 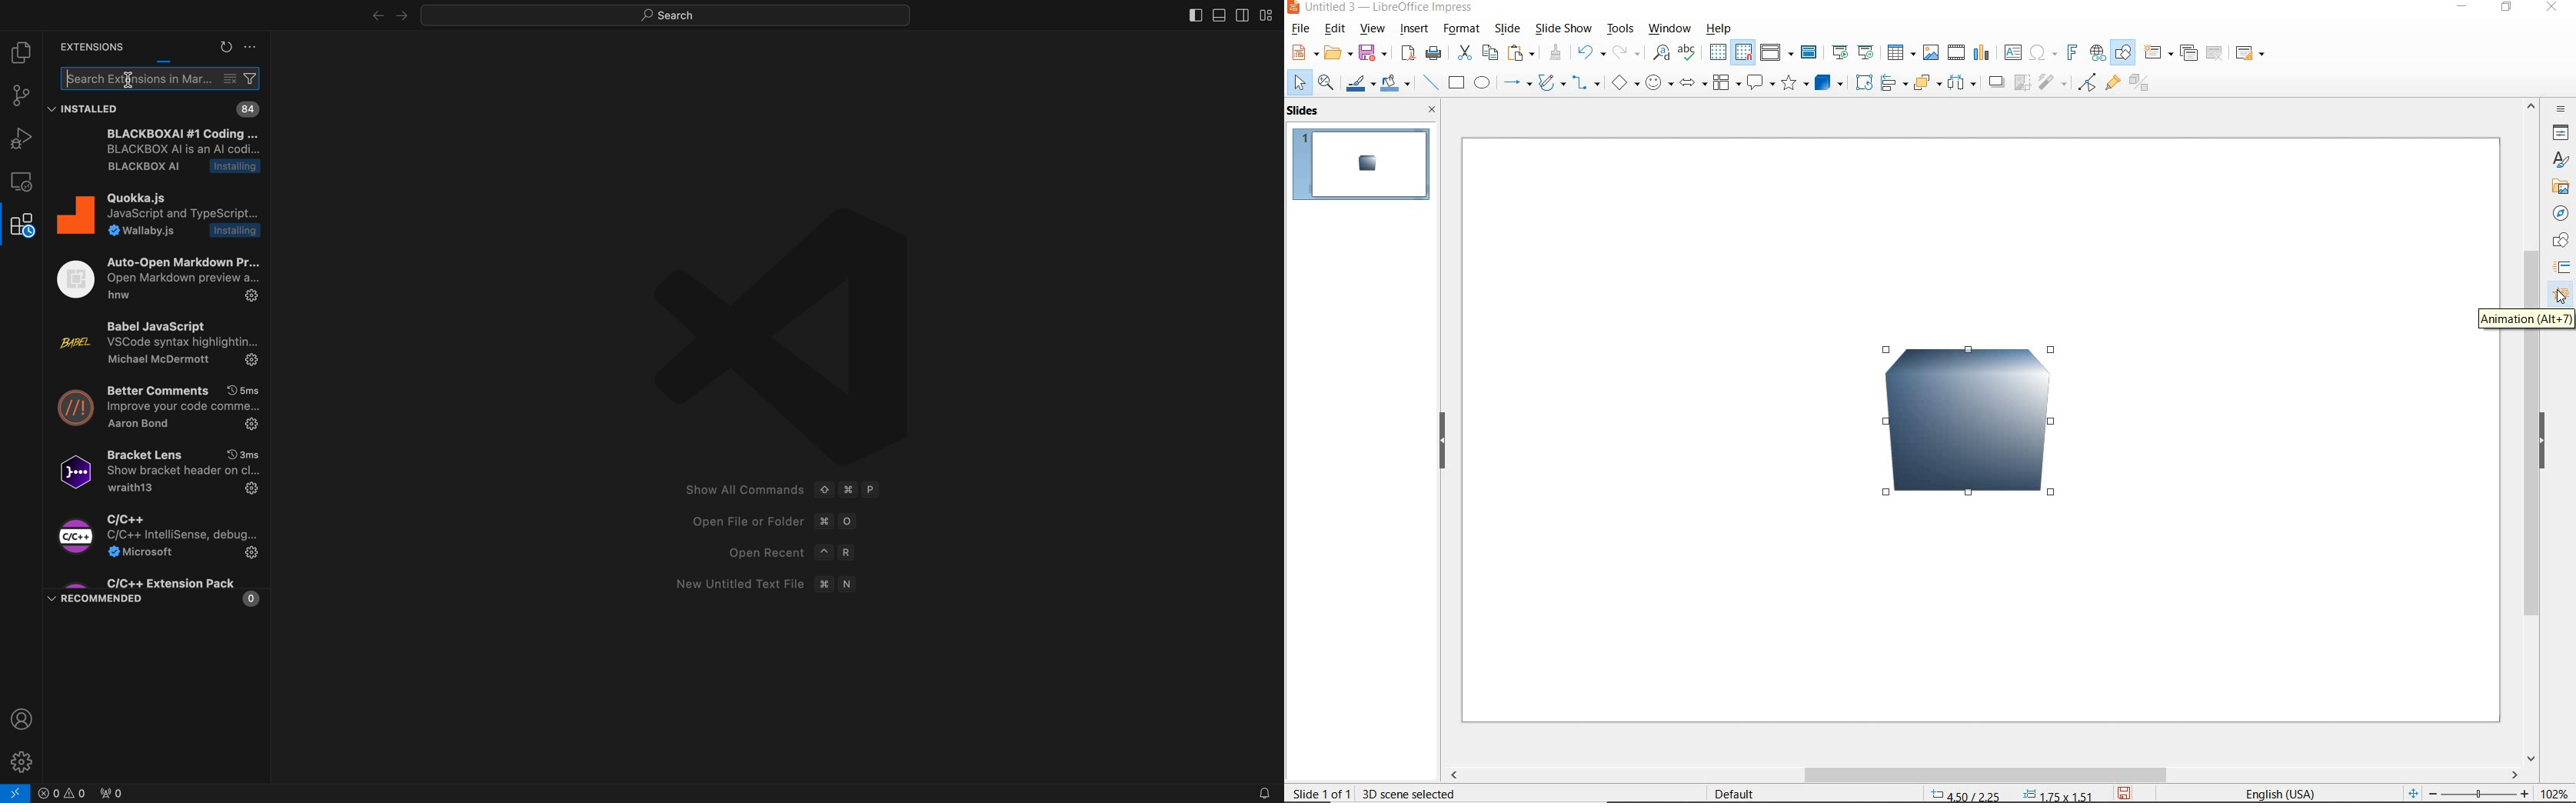 What do you see at coordinates (1589, 52) in the screenshot?
I see `undo` at bounding box center [1589, 52].